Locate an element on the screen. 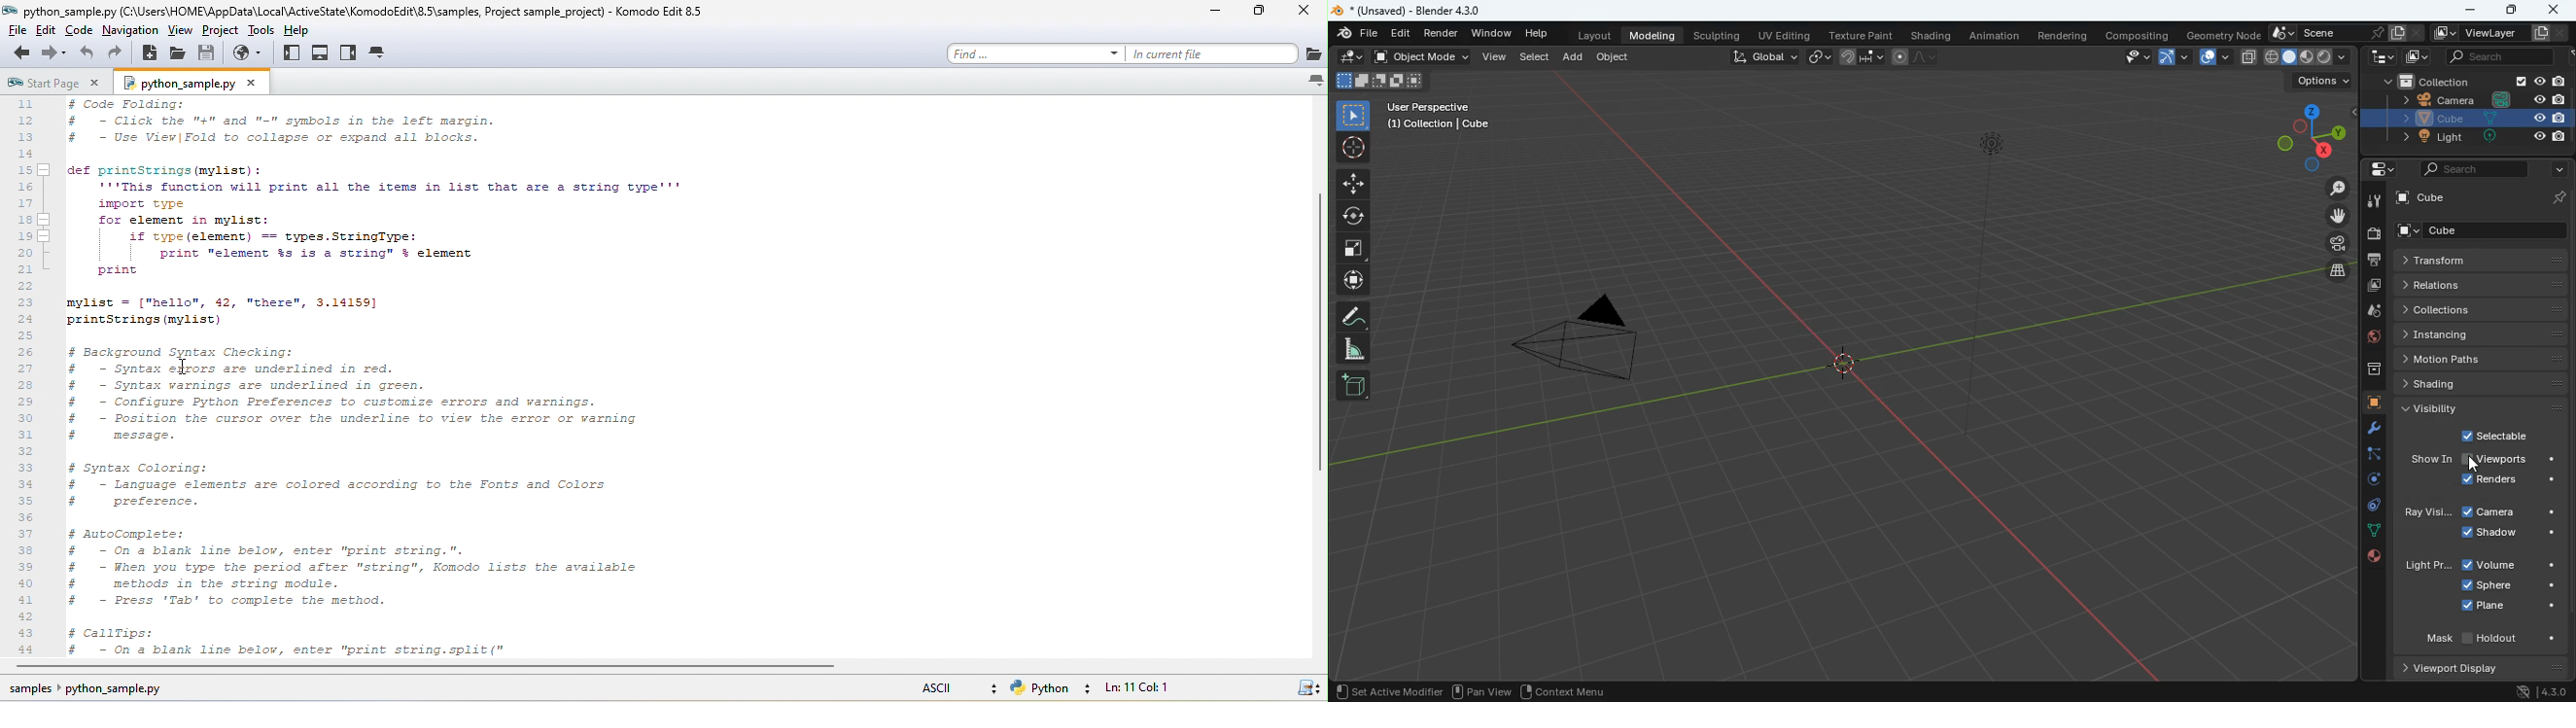 This screenshot has height=728, width=2576. undo is located at coordinates (89, 55).